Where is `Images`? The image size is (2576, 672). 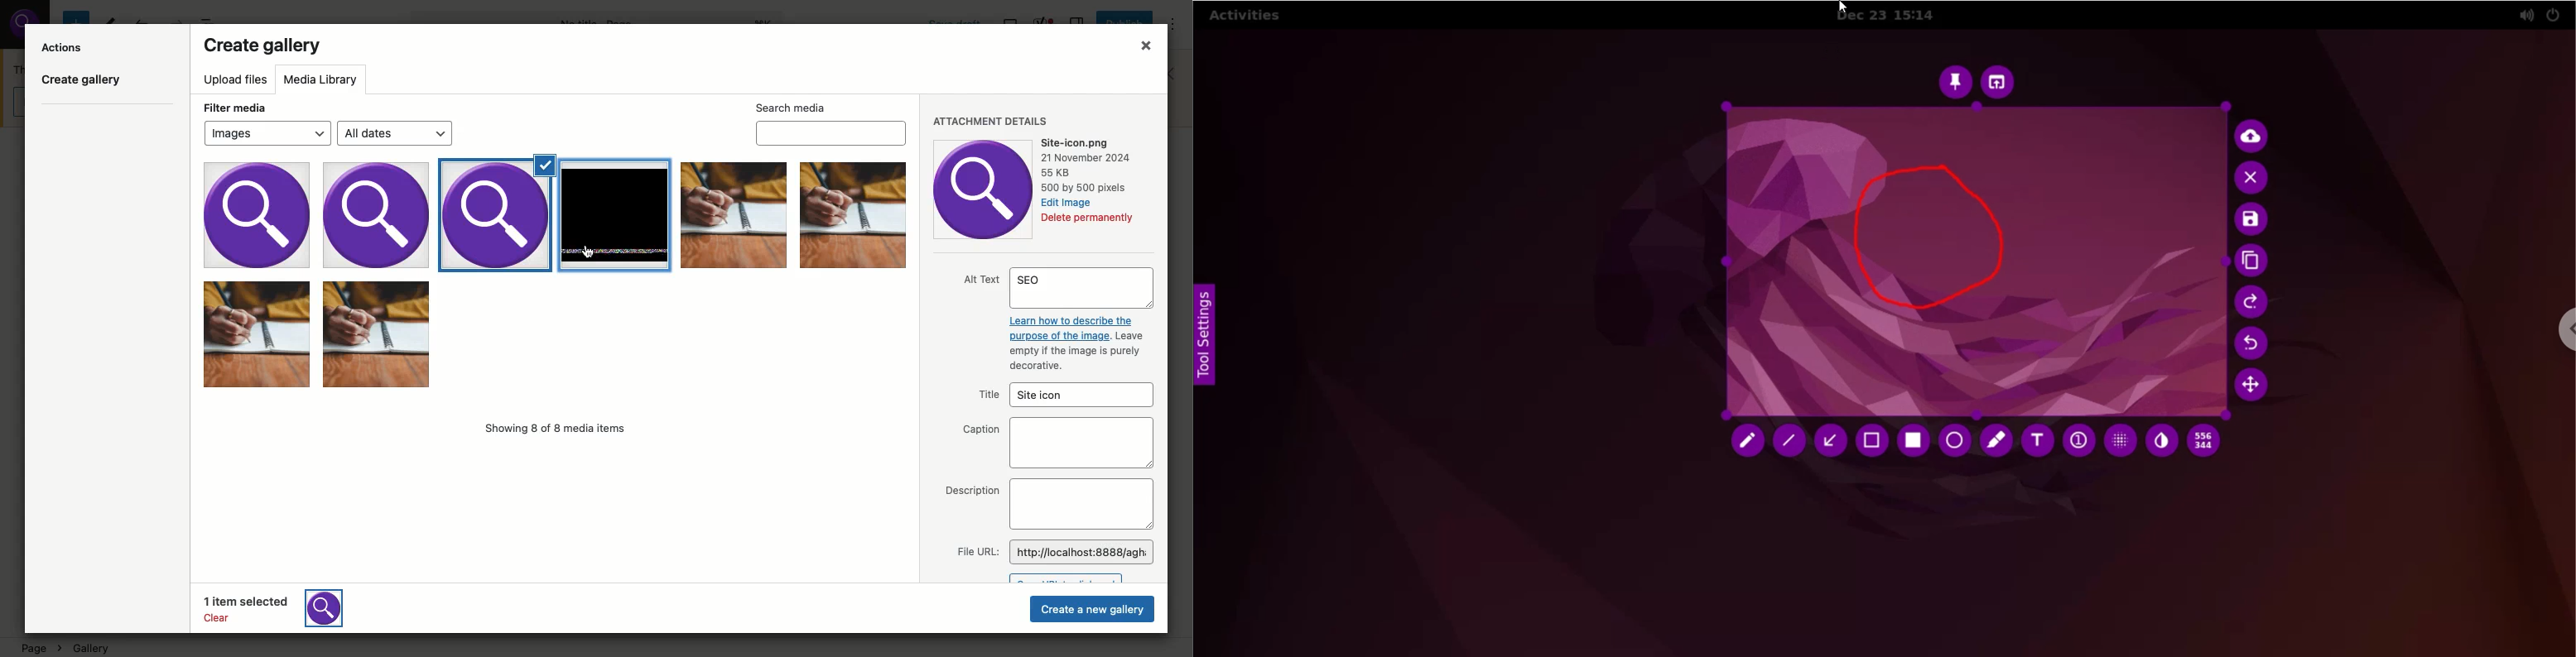
Images is located at coordinates (732, 216).